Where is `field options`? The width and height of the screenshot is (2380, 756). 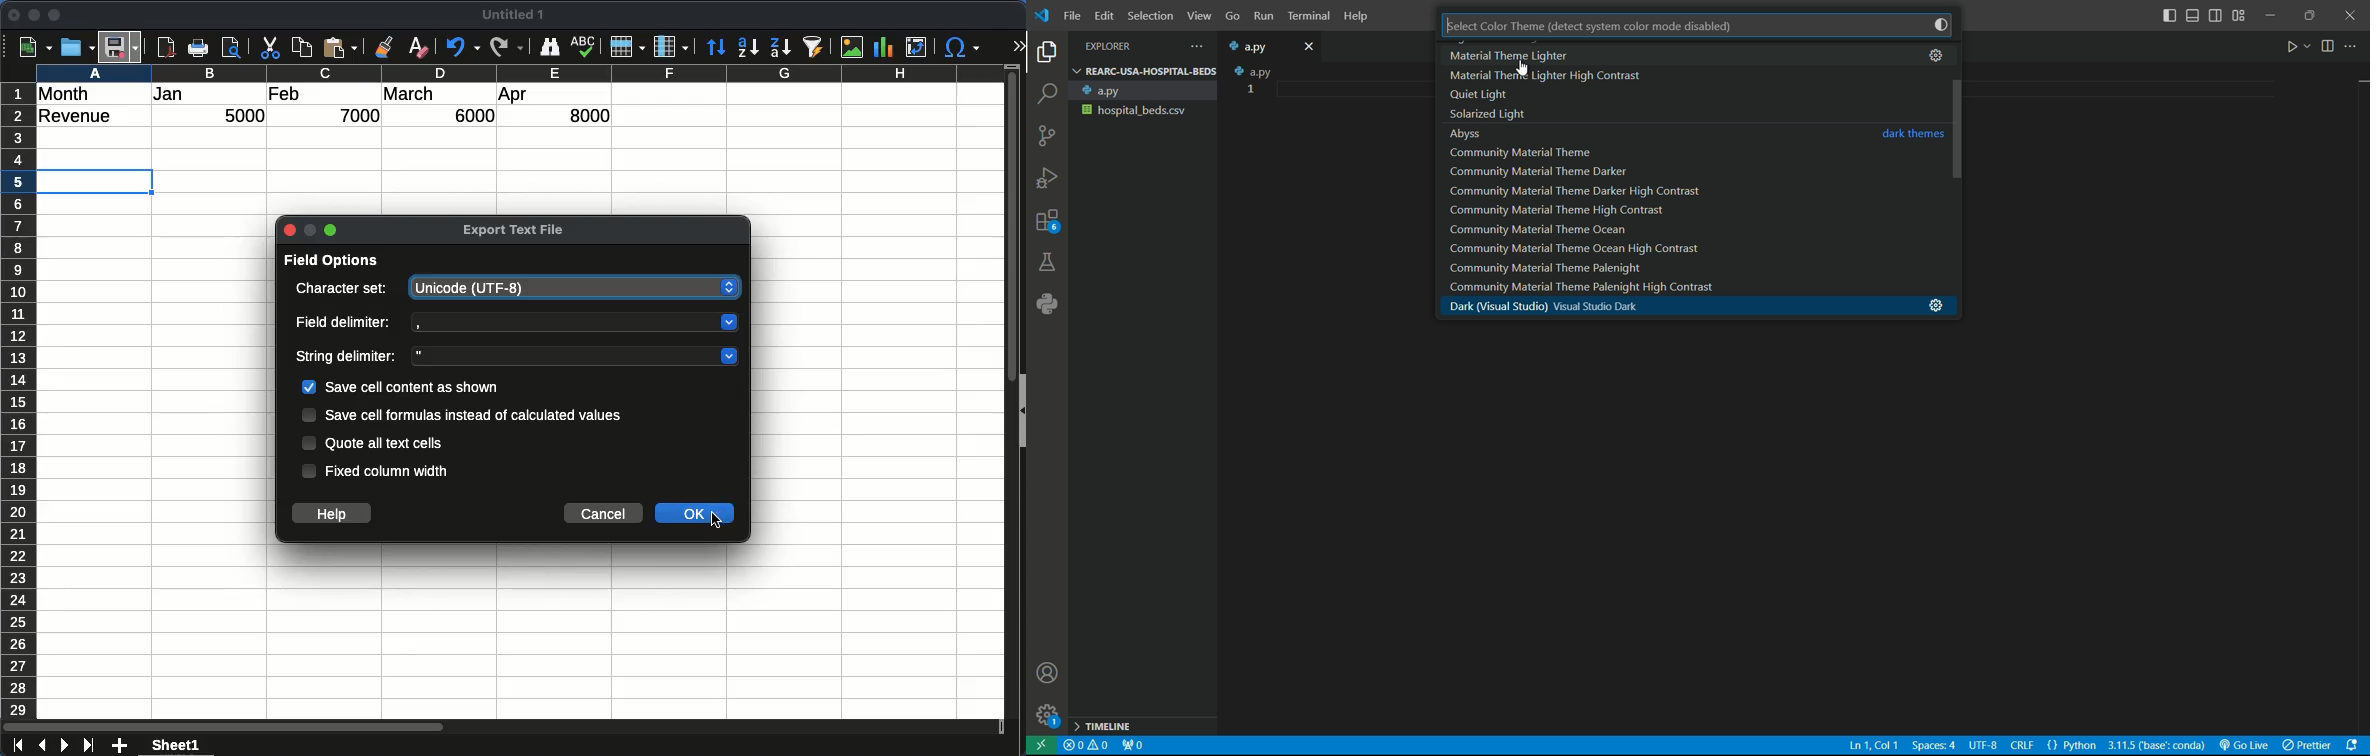
field options is located at coordinates (333, 263).